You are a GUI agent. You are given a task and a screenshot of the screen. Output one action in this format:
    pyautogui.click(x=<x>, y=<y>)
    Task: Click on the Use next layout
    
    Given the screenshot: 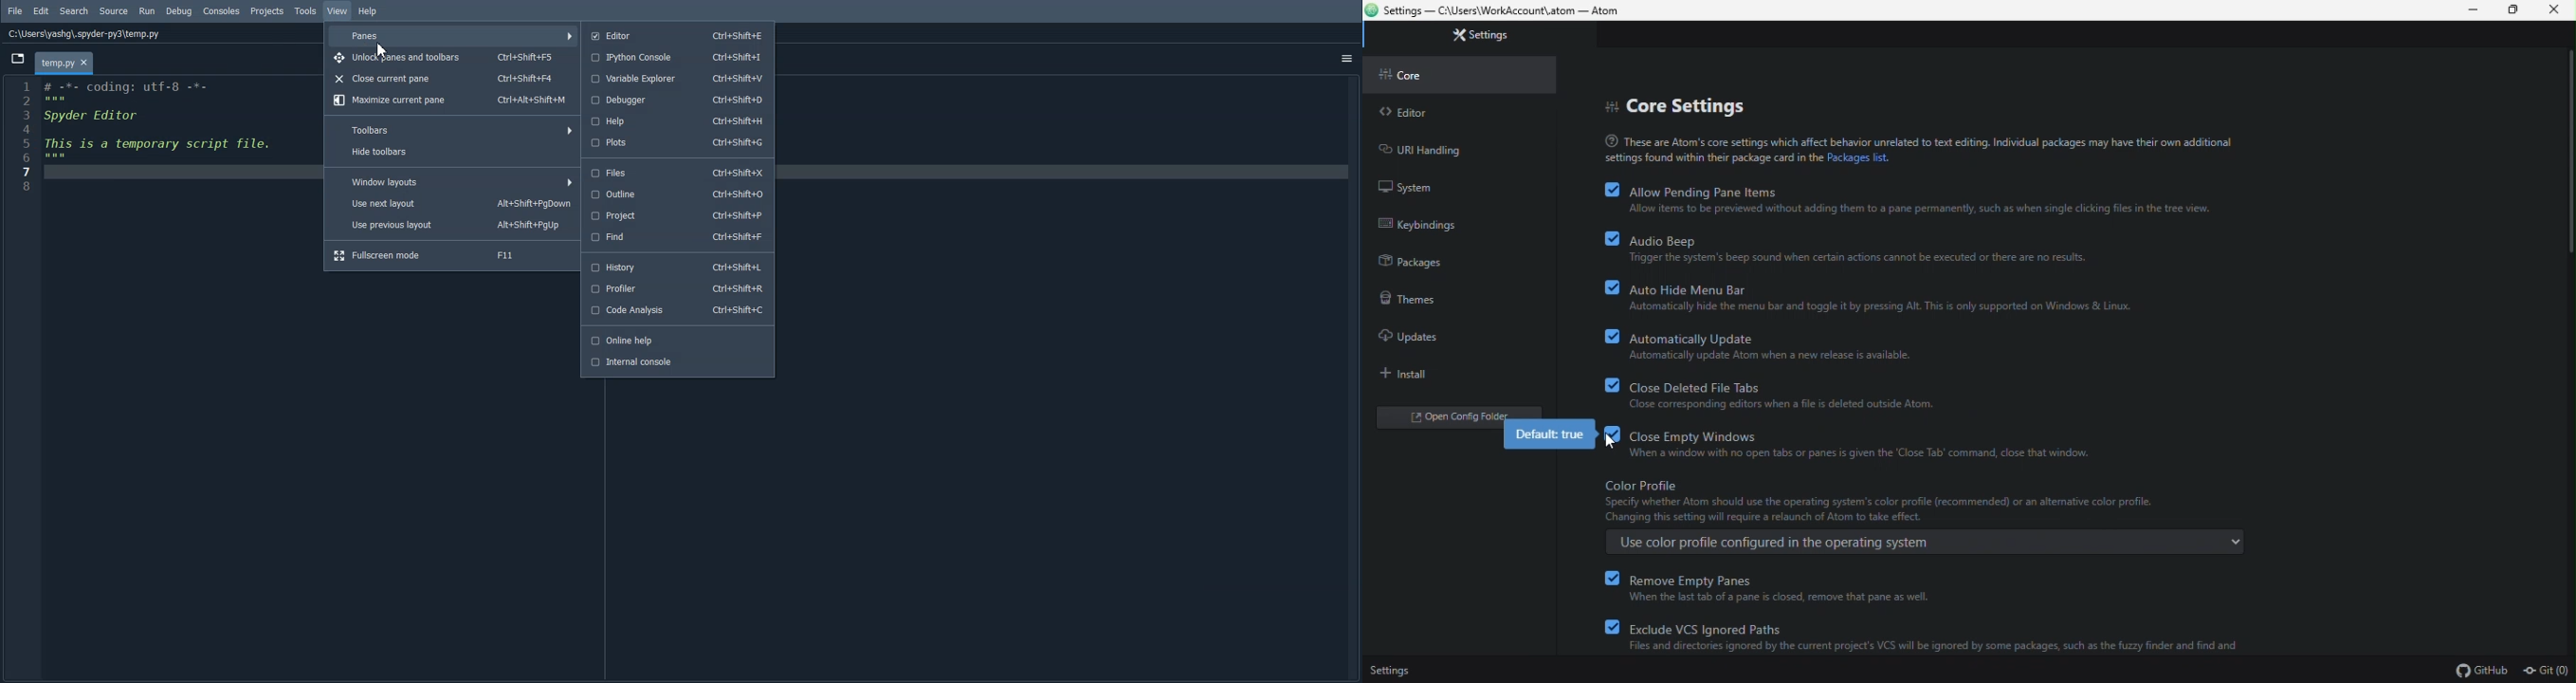 What is the action you would take?
    pyautogui.click(x=453, y=202)
    